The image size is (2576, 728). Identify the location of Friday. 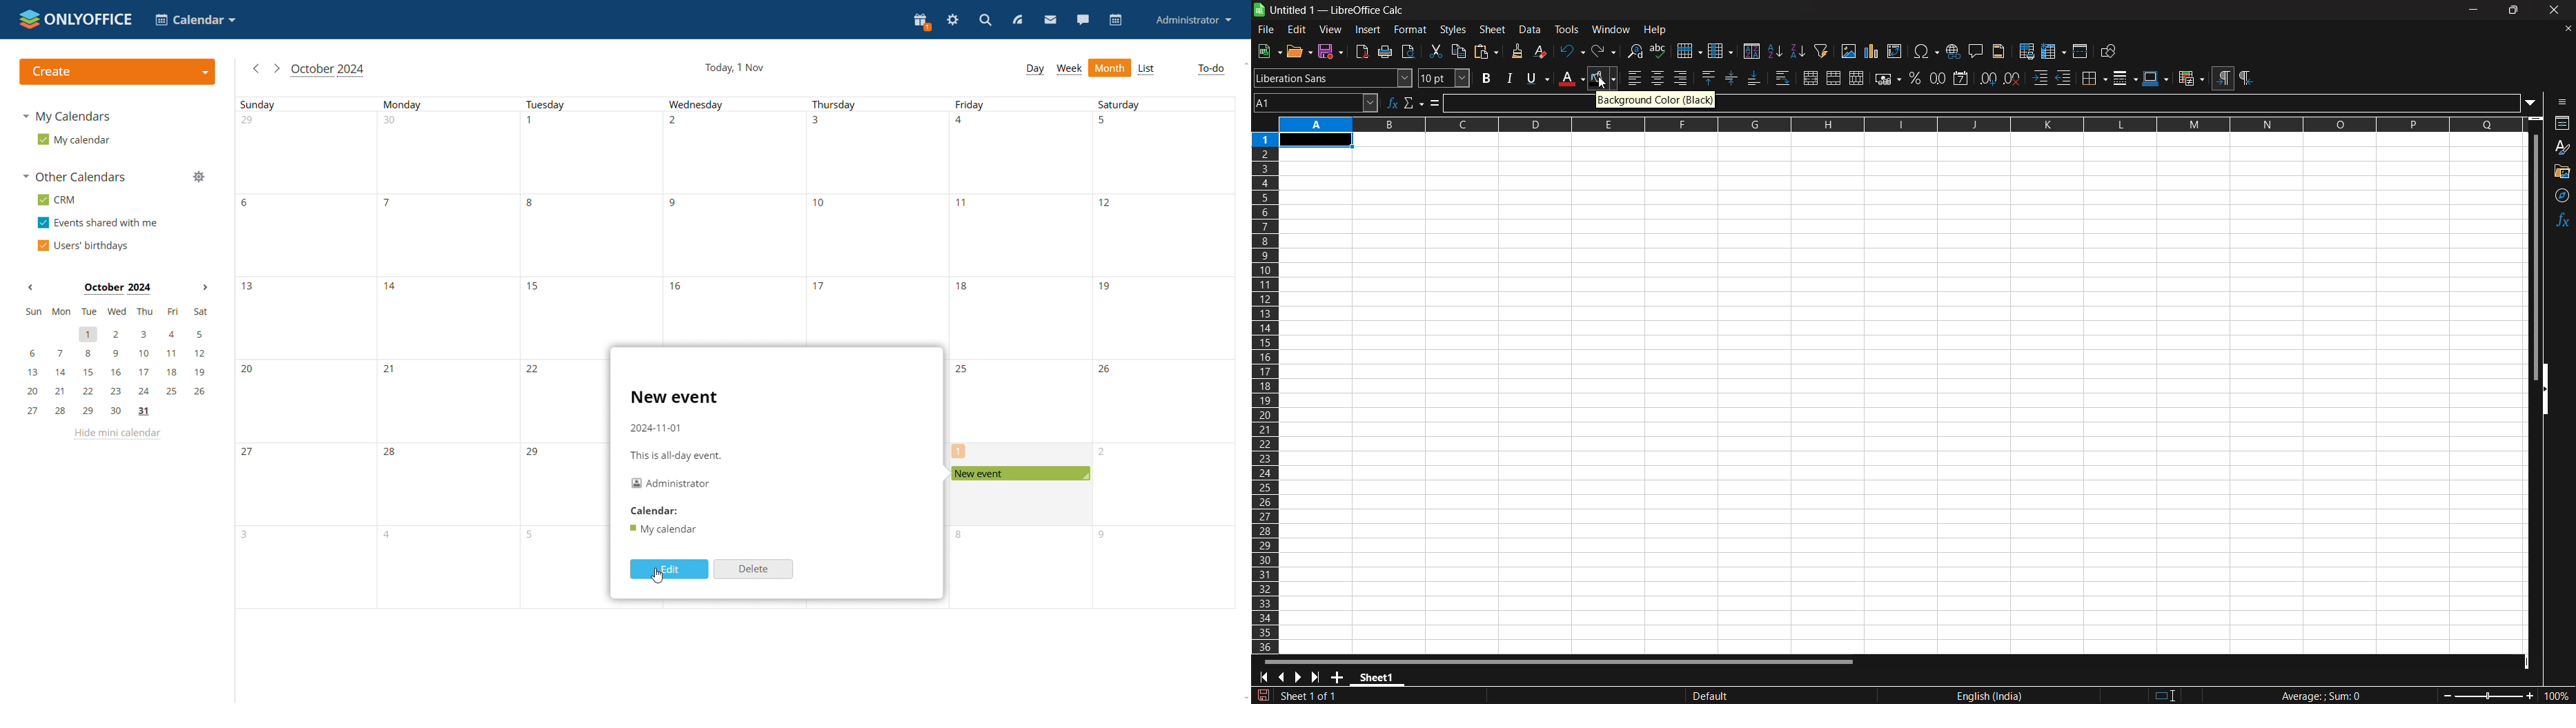
(1021, 277).